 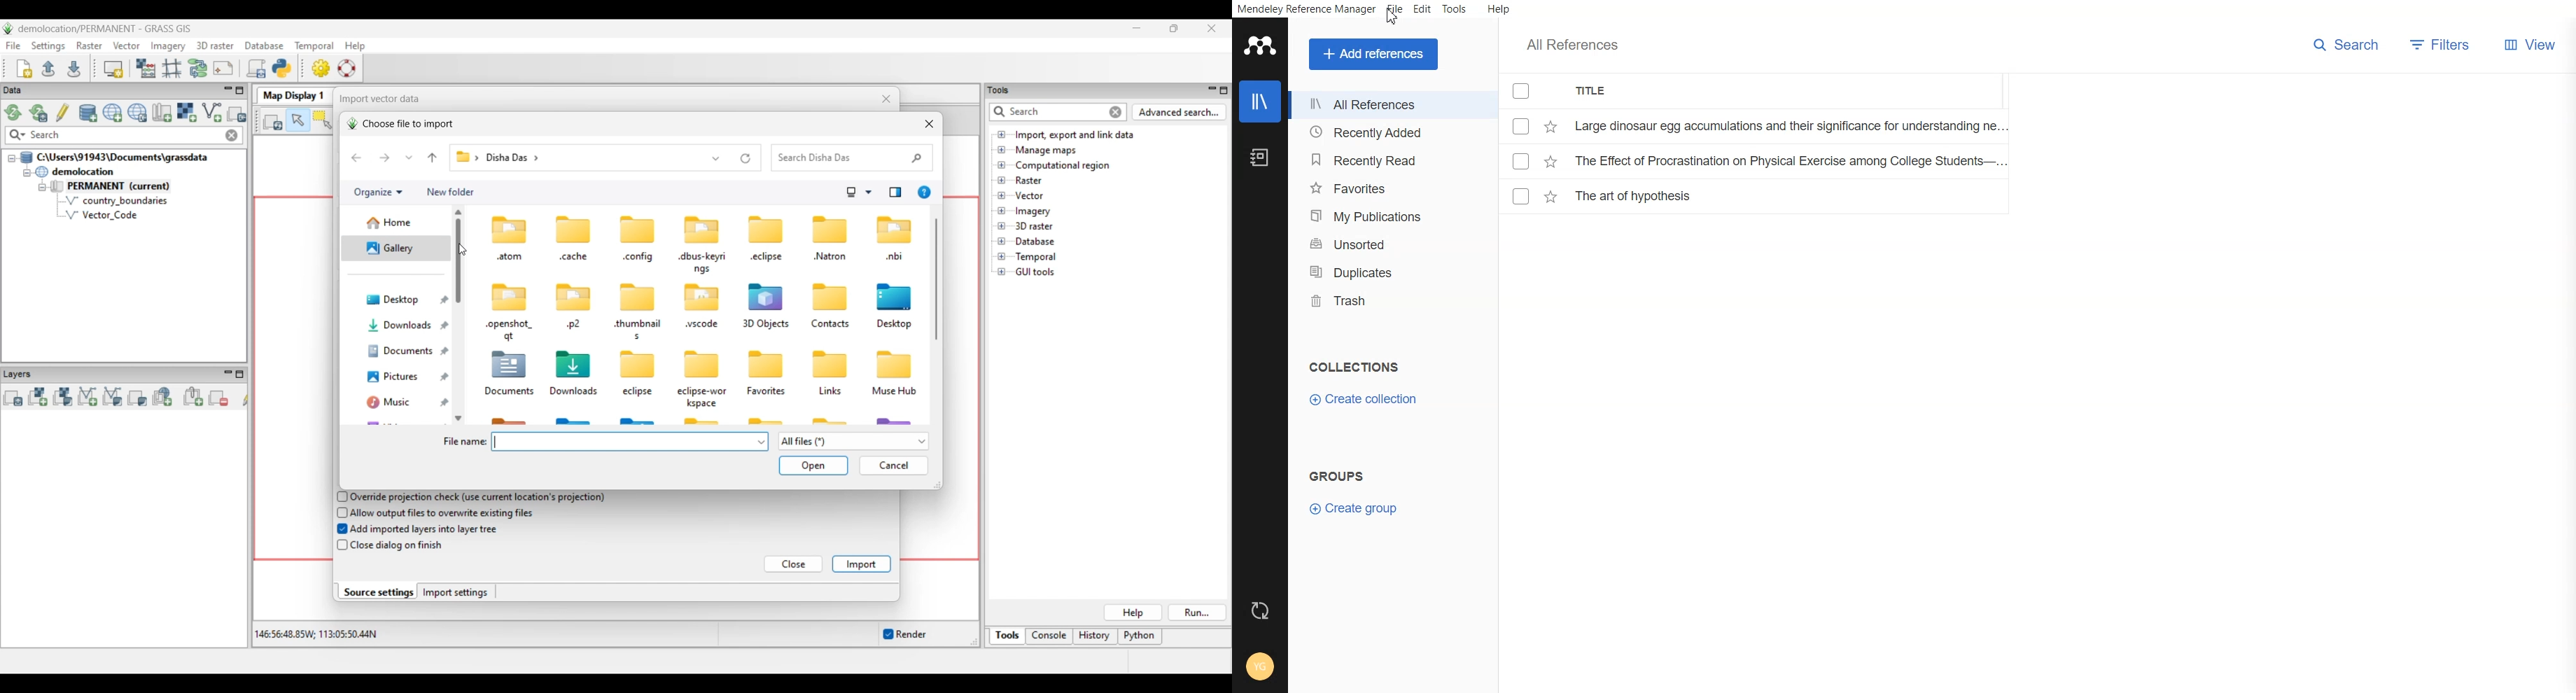 I want to click on File, so click(x=1757, y=125).